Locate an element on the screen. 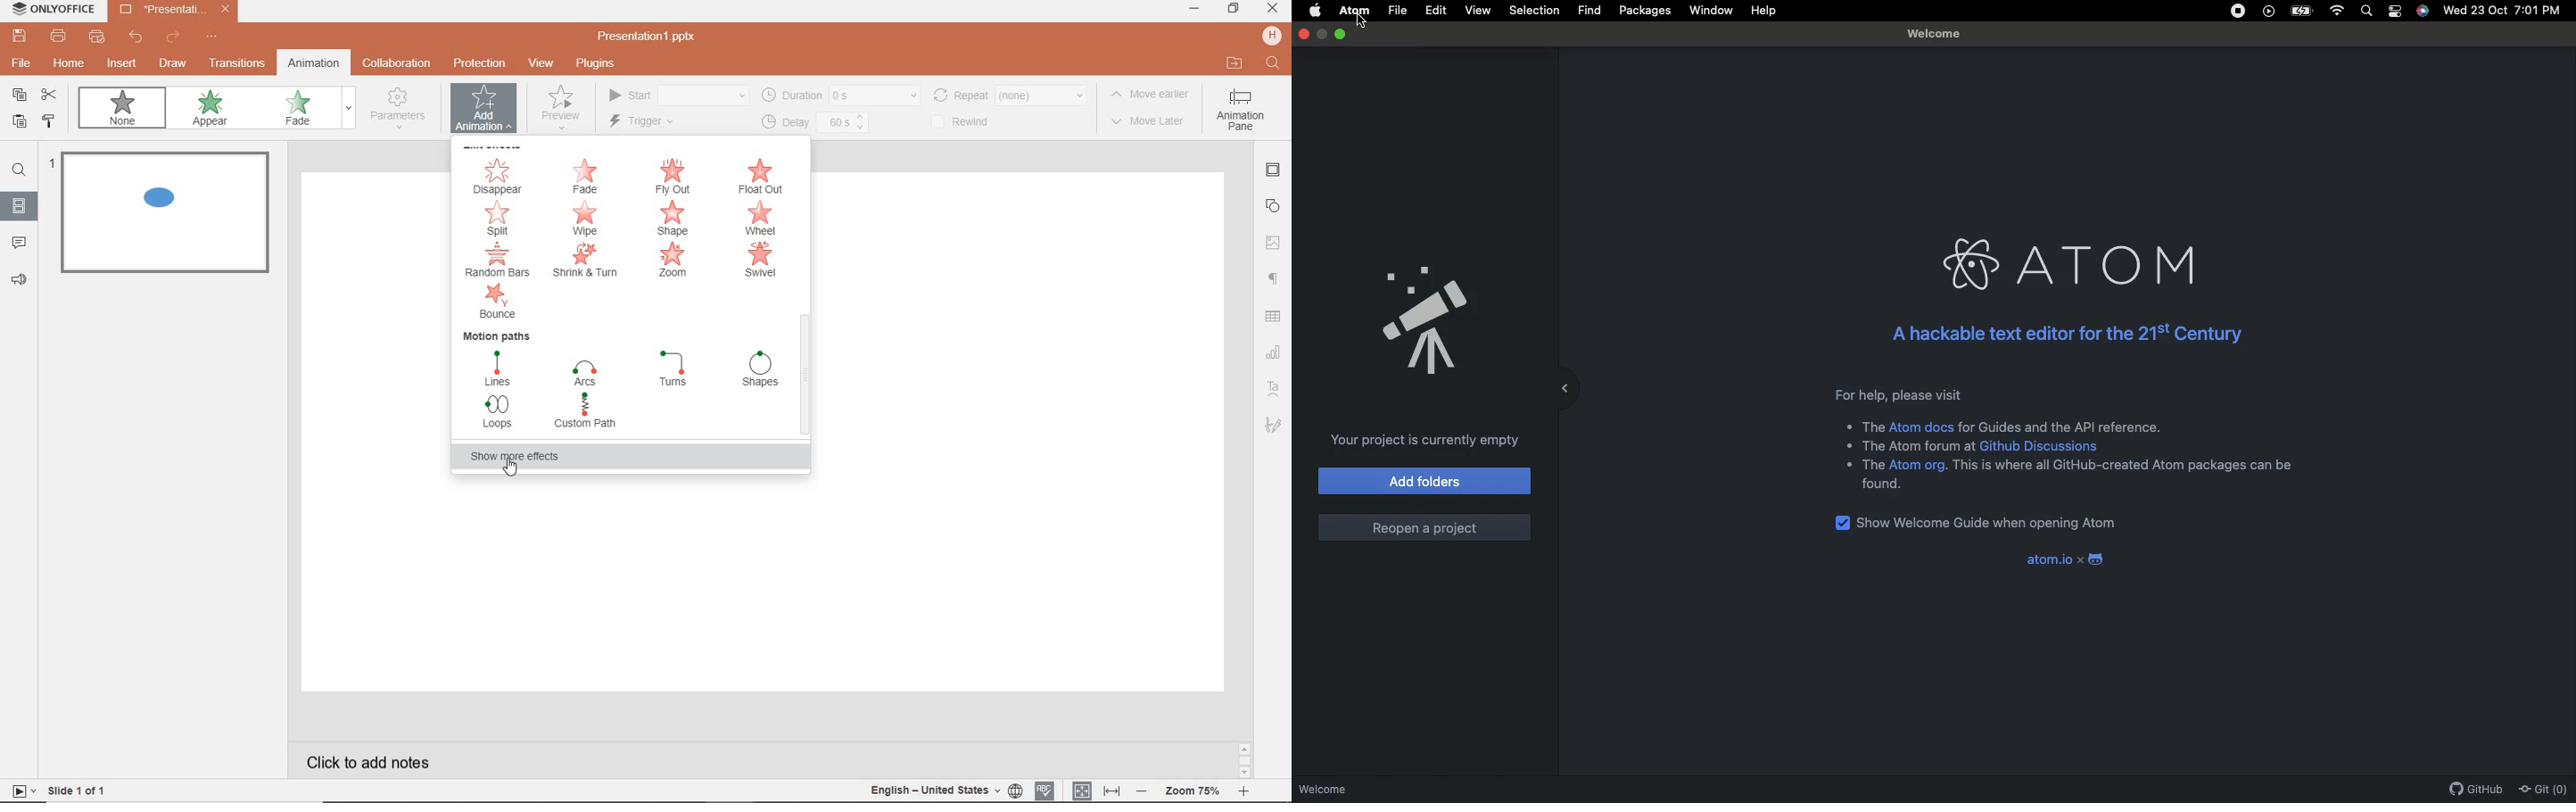 This screenshot has height=812, width=2576. comments is located at coordinates (20, 243).